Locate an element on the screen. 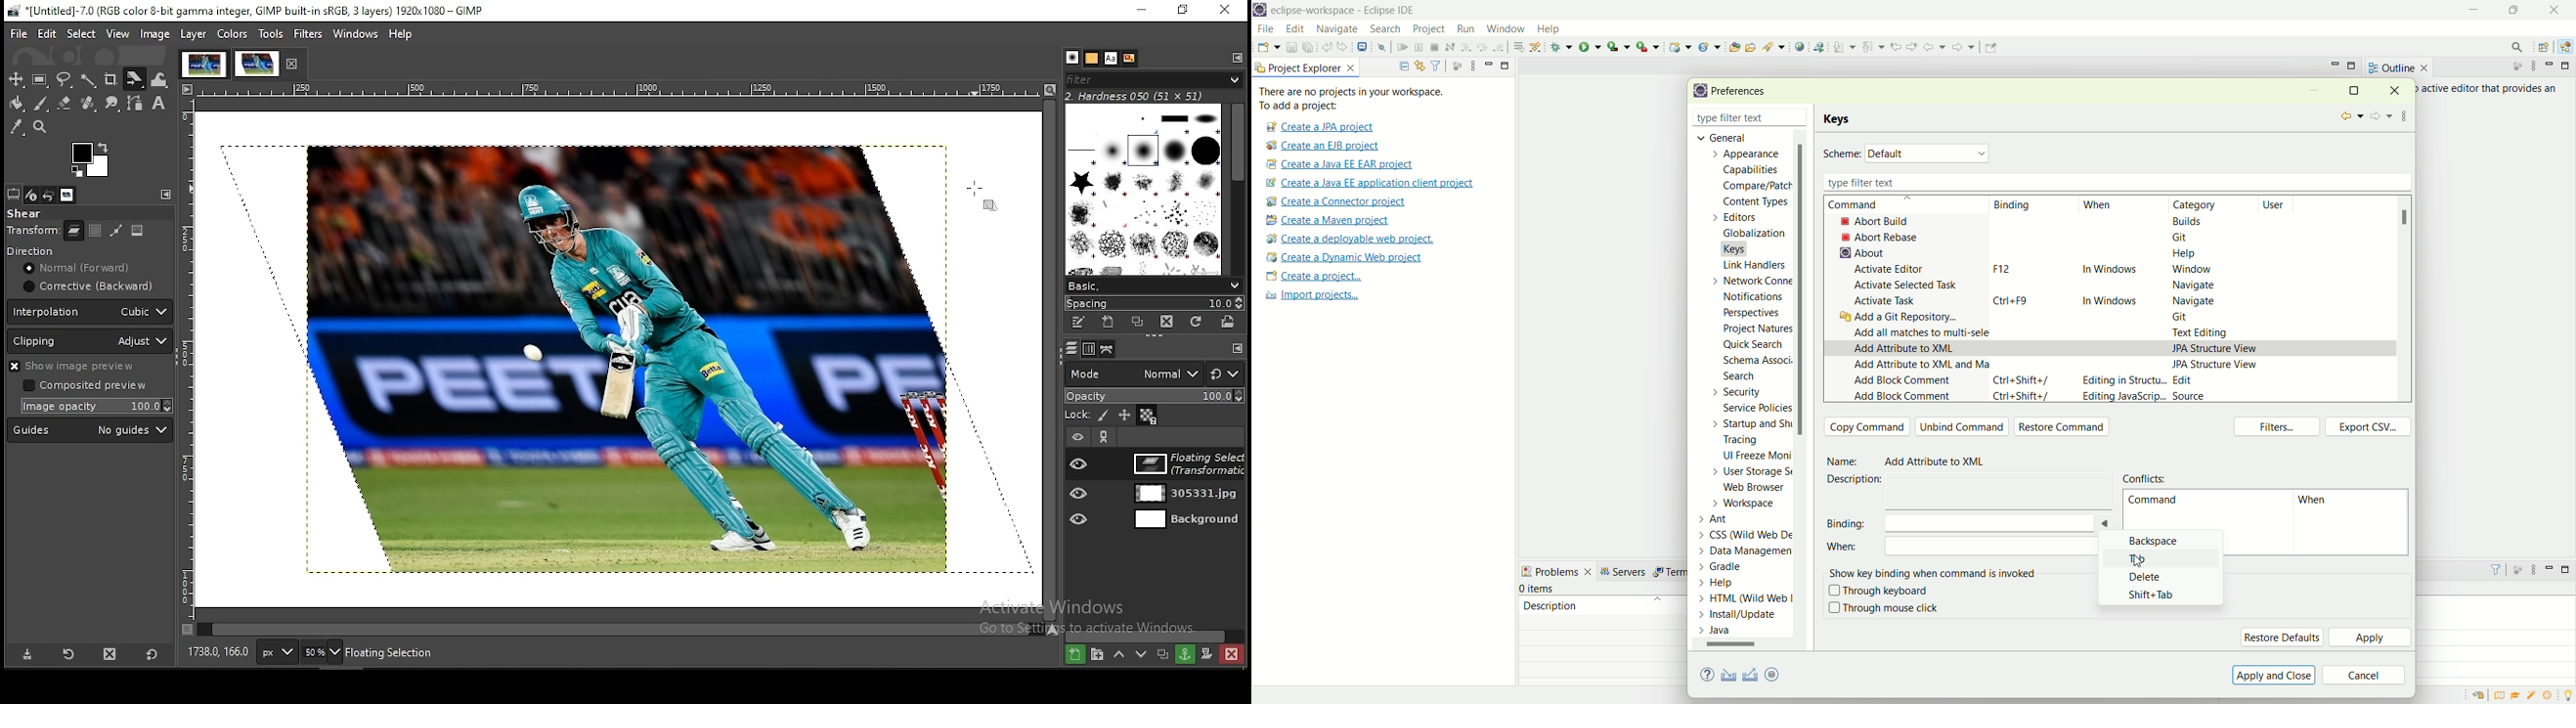 Image resolution: width=2576 pixels, height=728 pixels. mode is located at coordinates (1132, 374).